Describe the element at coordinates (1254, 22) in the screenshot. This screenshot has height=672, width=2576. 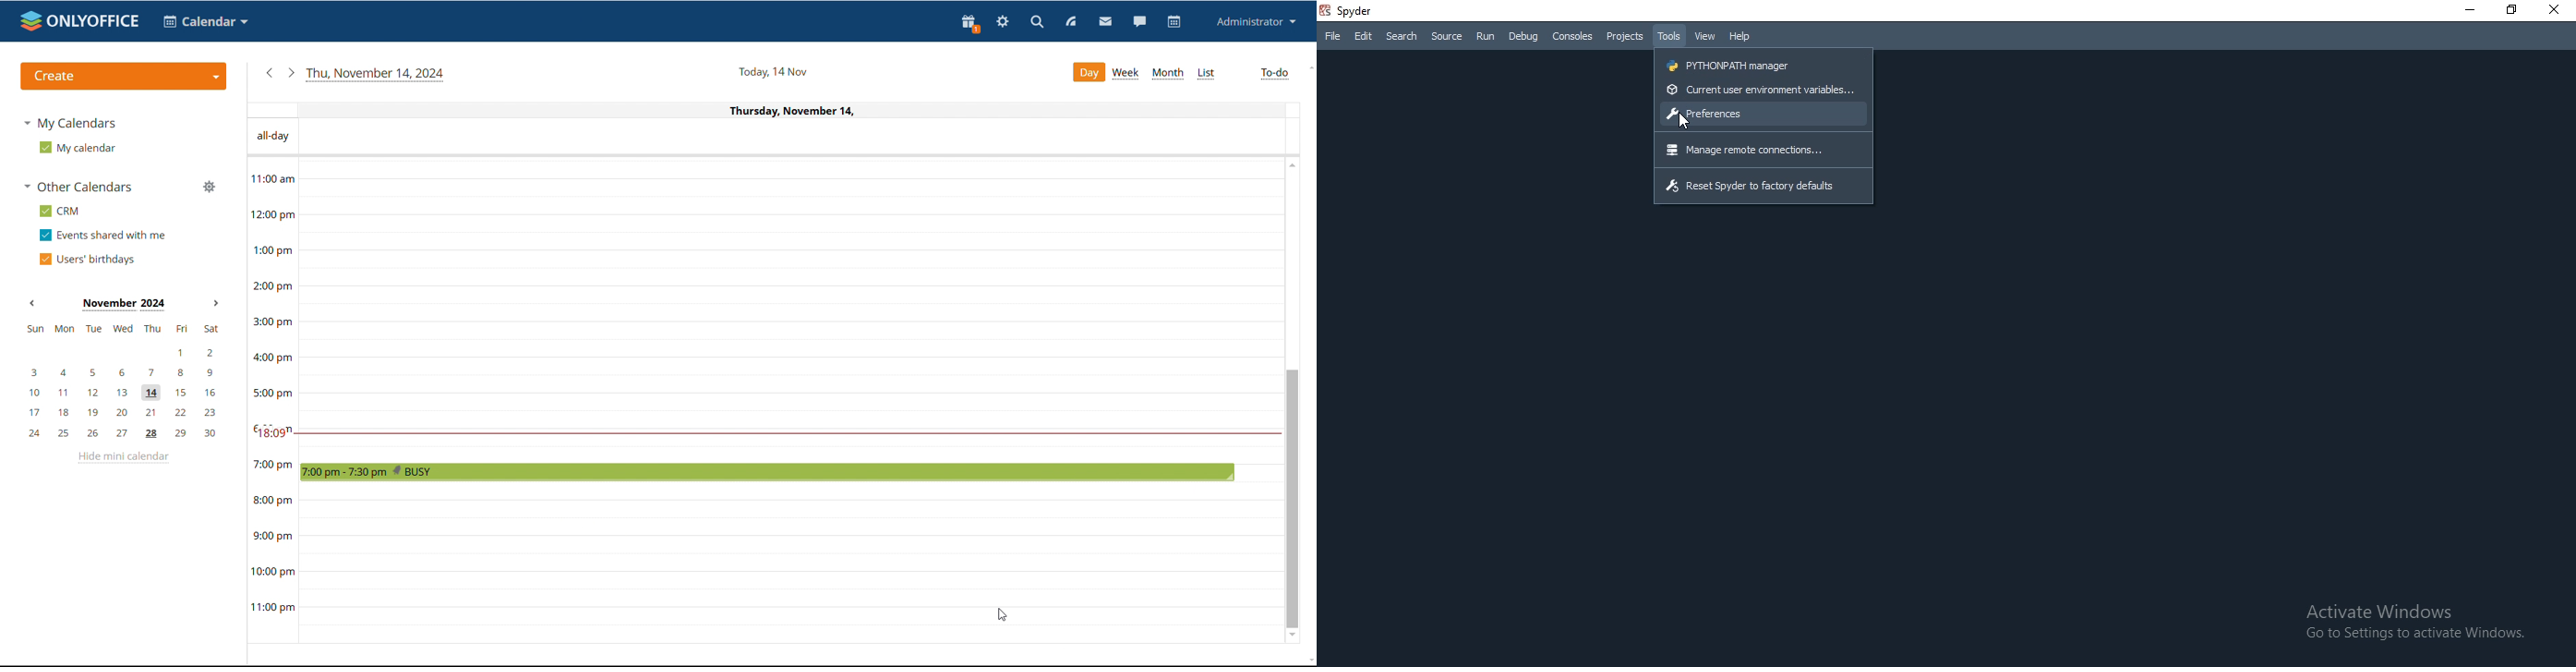
I see `profile` at that location.